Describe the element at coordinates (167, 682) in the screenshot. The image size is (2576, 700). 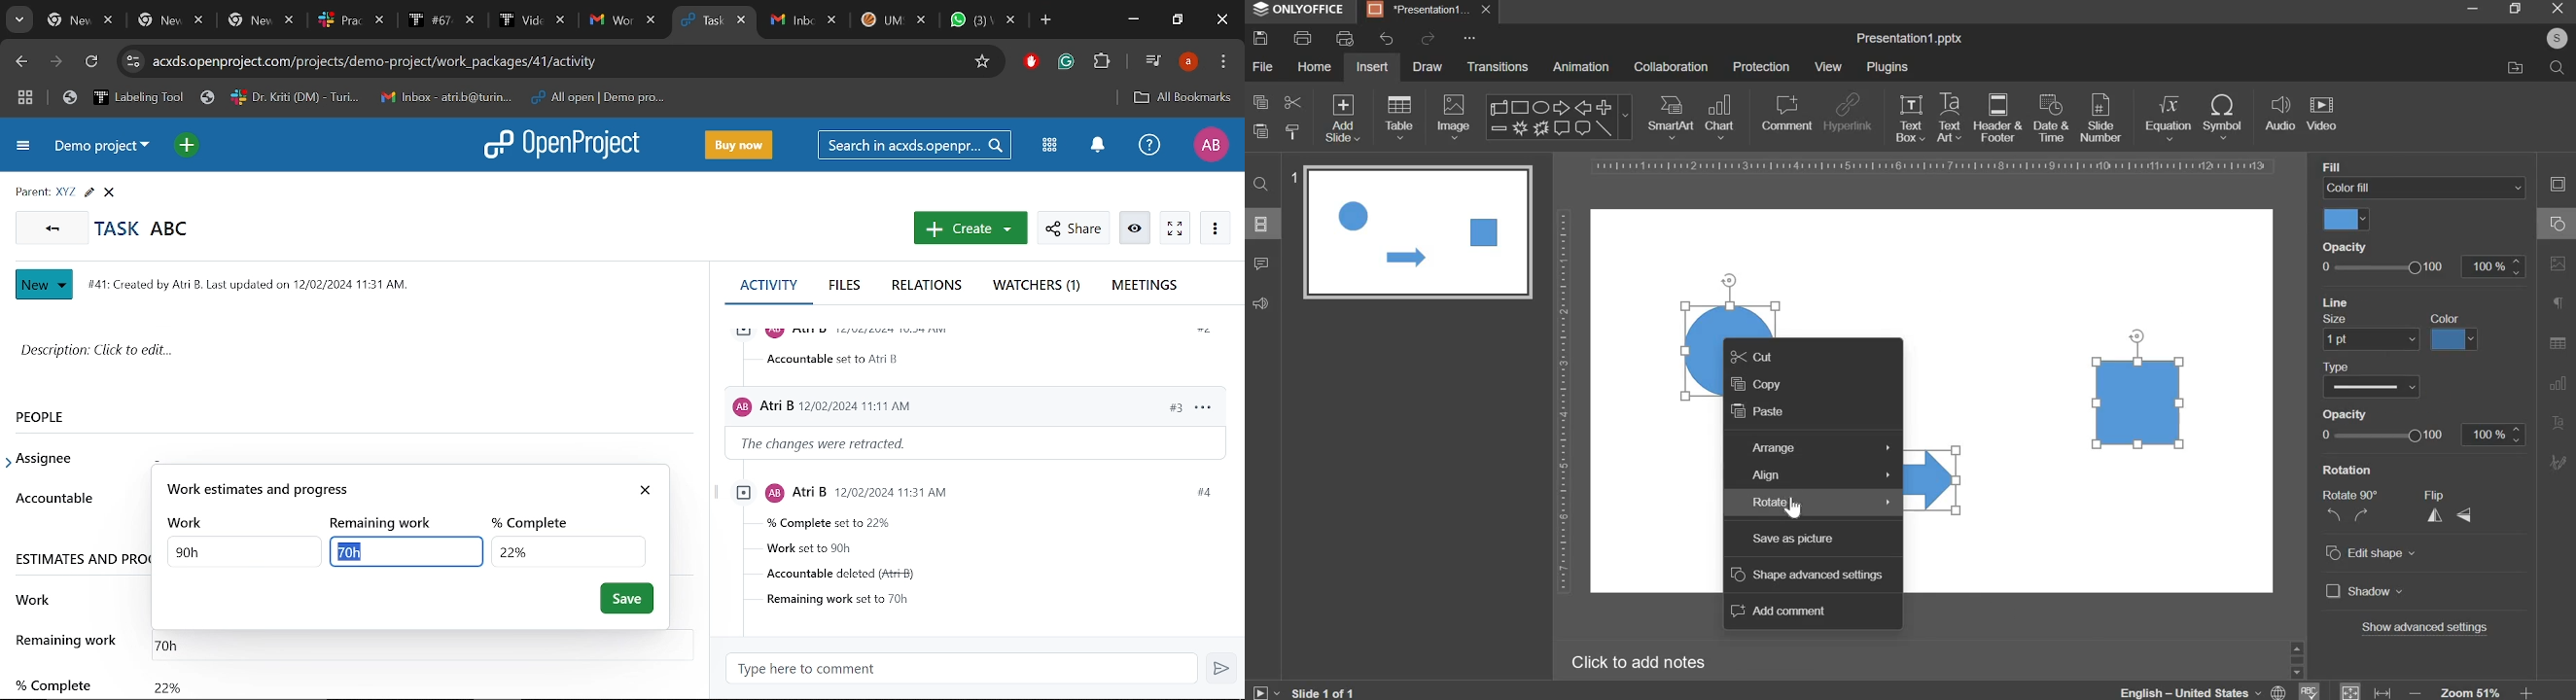
I see `Completed work` at that location.